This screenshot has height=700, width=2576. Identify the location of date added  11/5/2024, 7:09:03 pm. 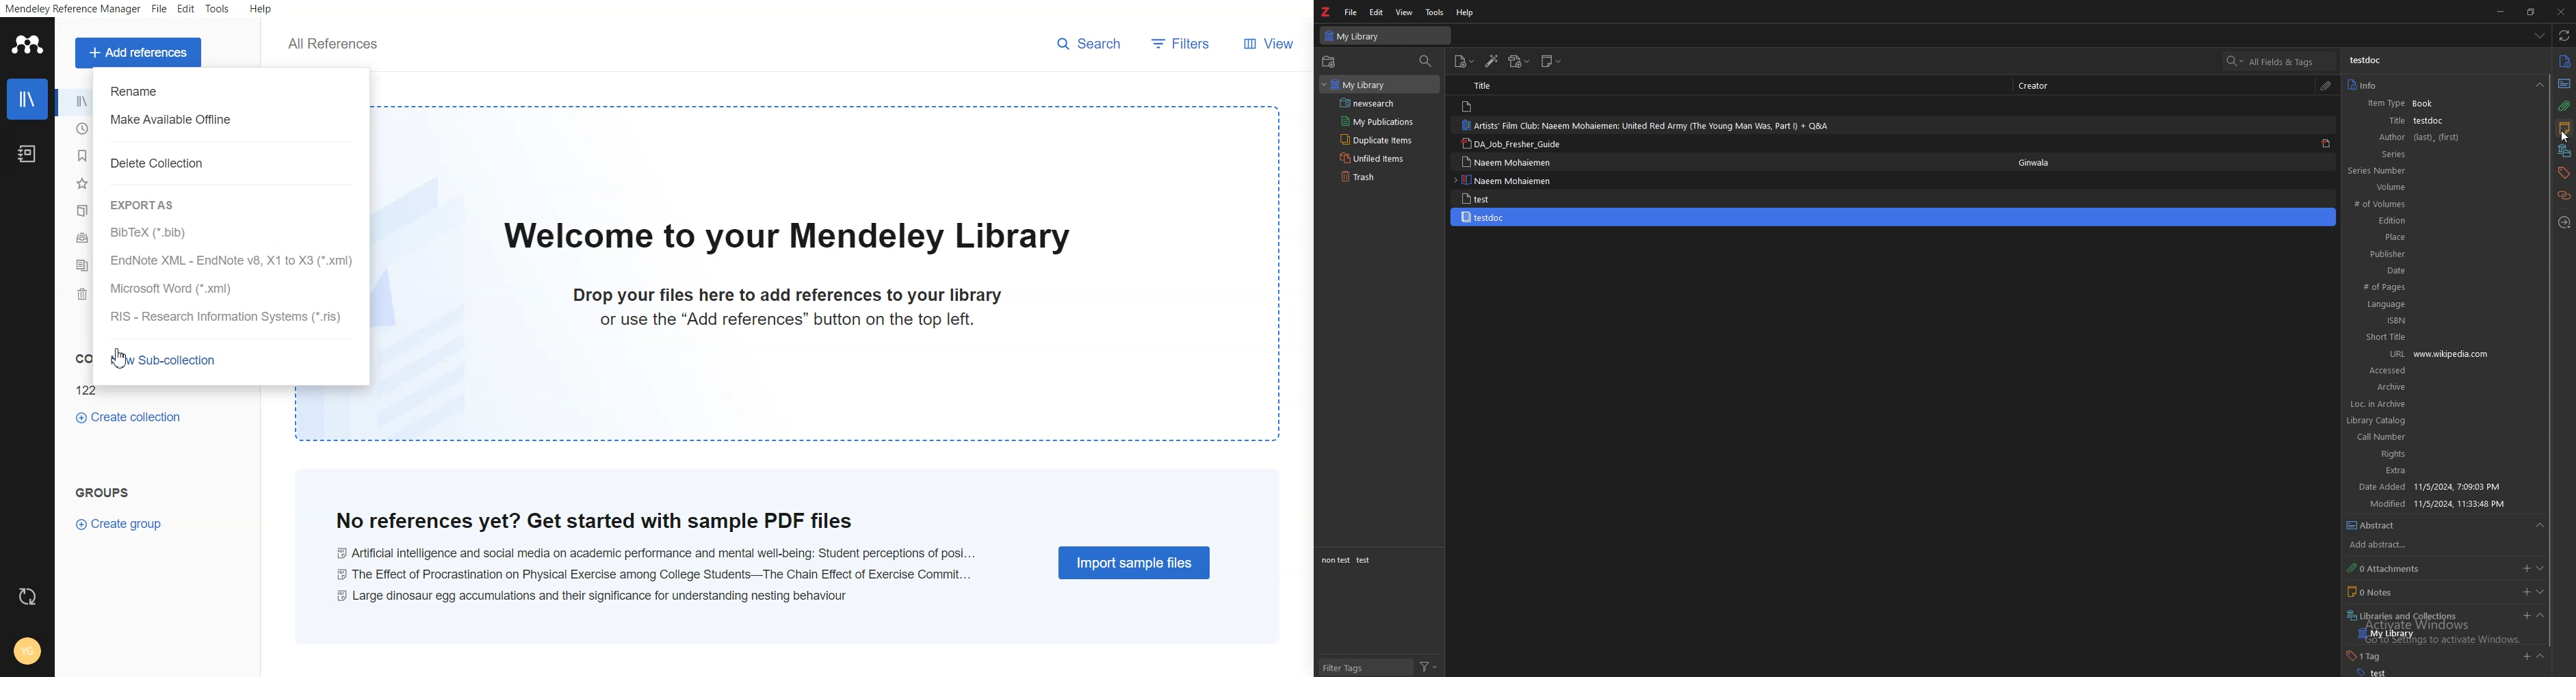
(2440, 488).